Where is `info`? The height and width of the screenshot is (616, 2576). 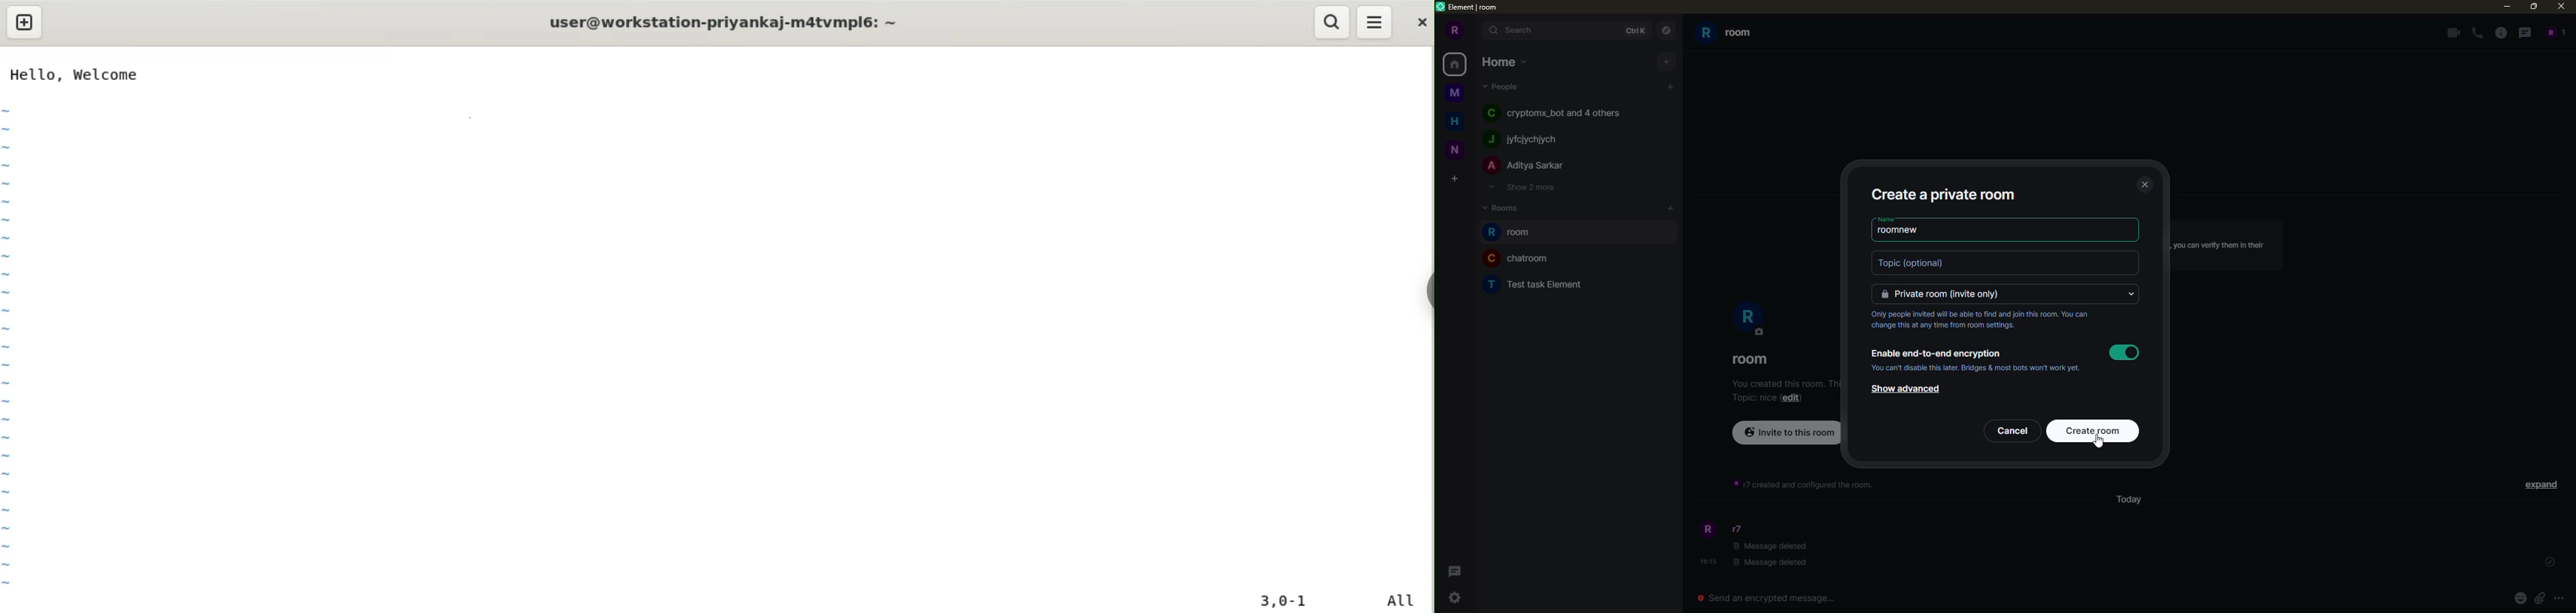
info is located at coordinates (1985, 320).